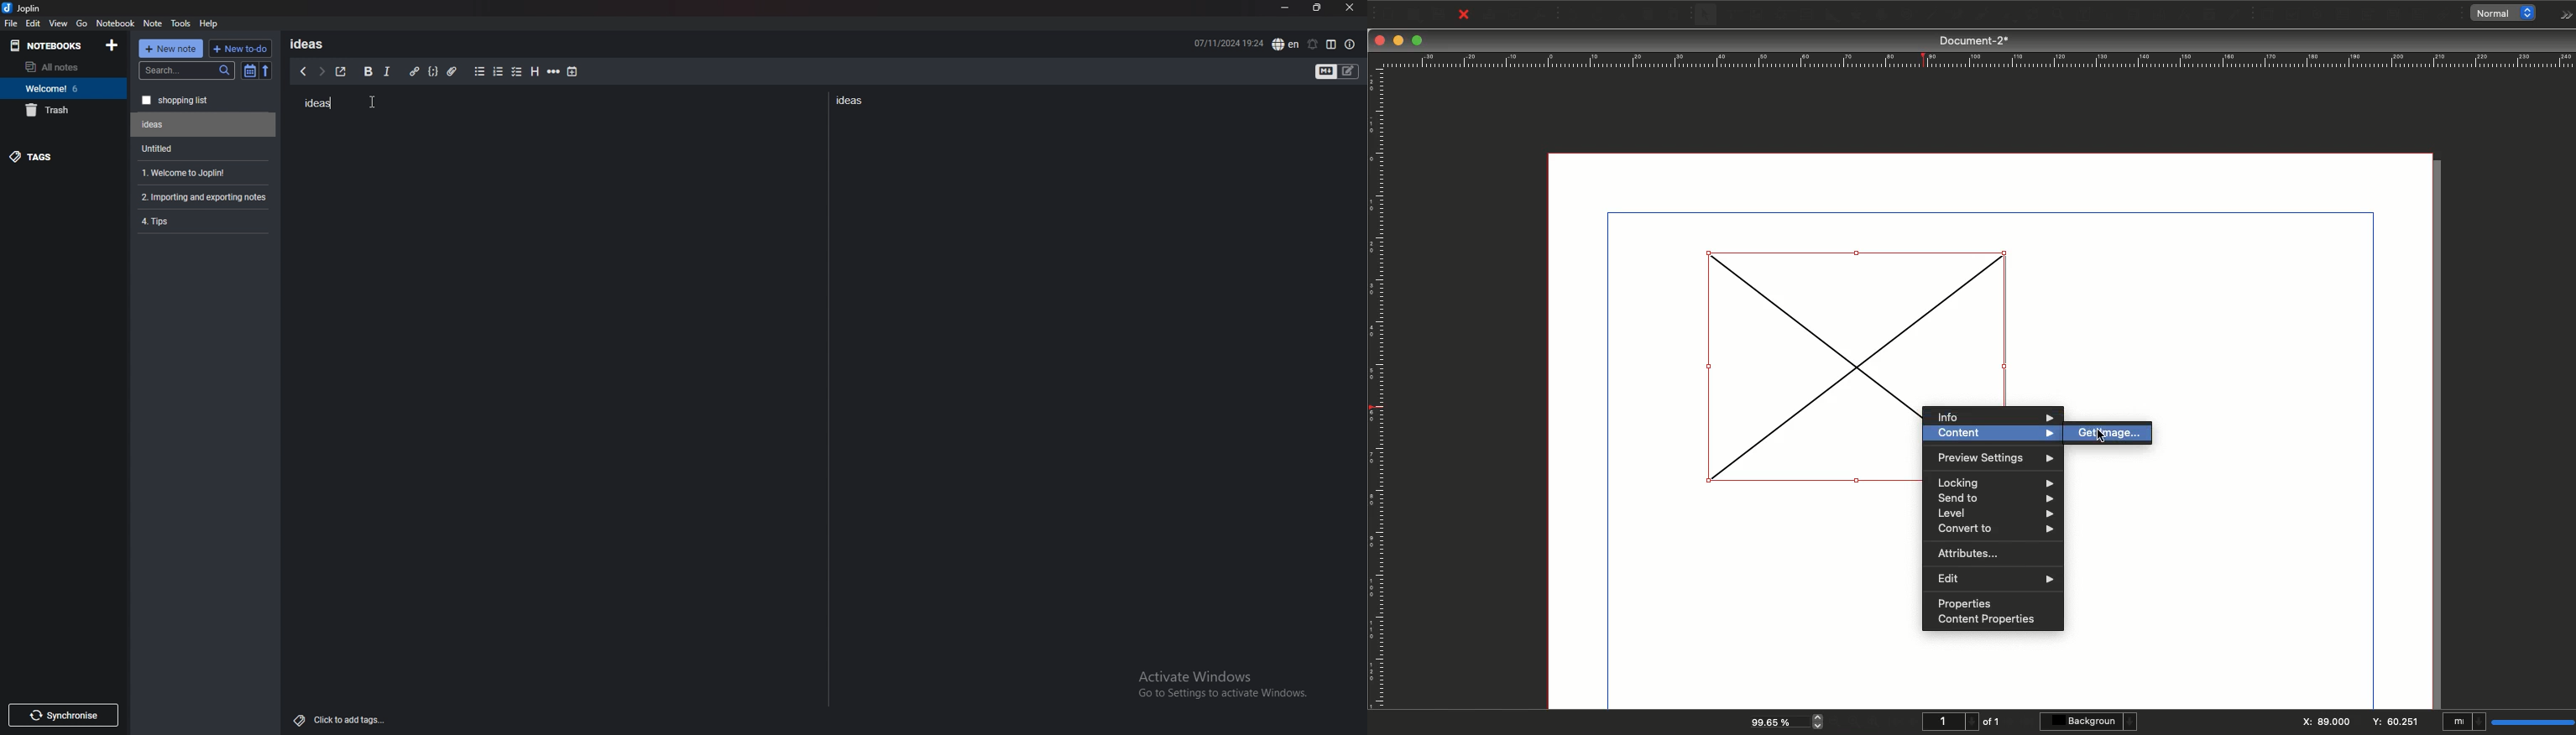 The width and height of the screenshot is (2576, 756). I want to click on Line, so click(1931, 16).